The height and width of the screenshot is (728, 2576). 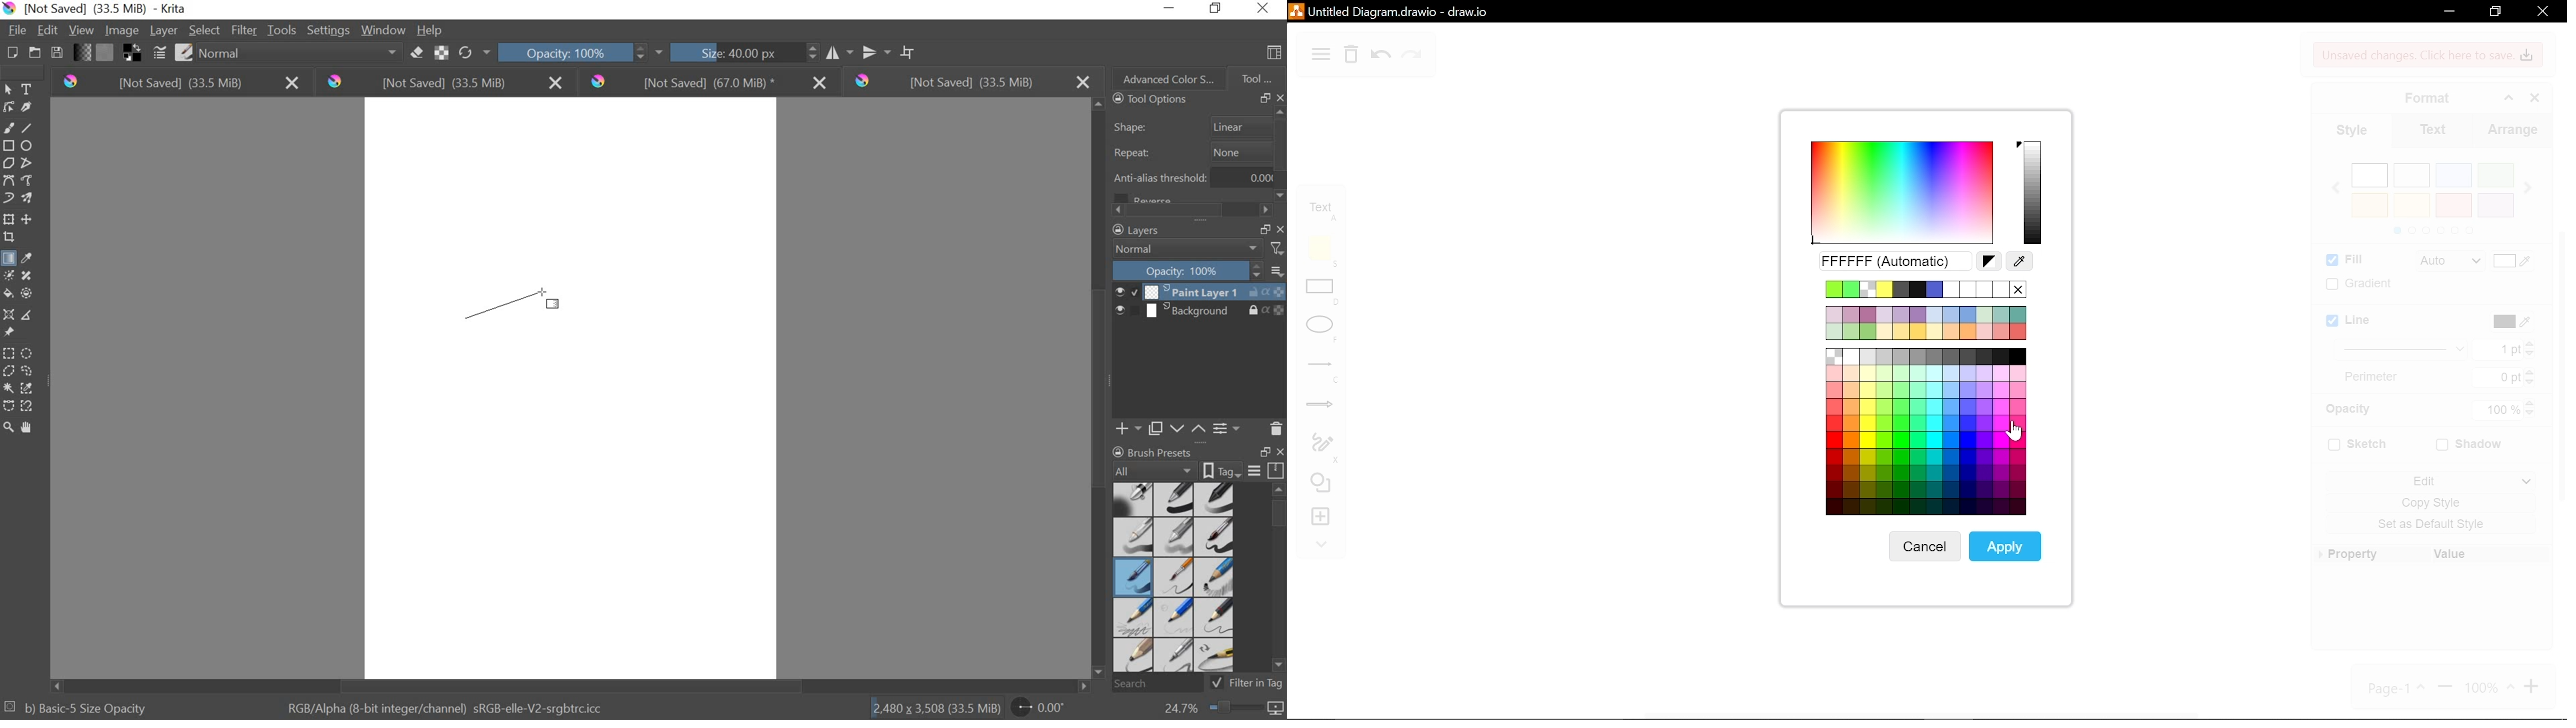 I want to click on SCROLLBAR, so click(x=1196, y=211).